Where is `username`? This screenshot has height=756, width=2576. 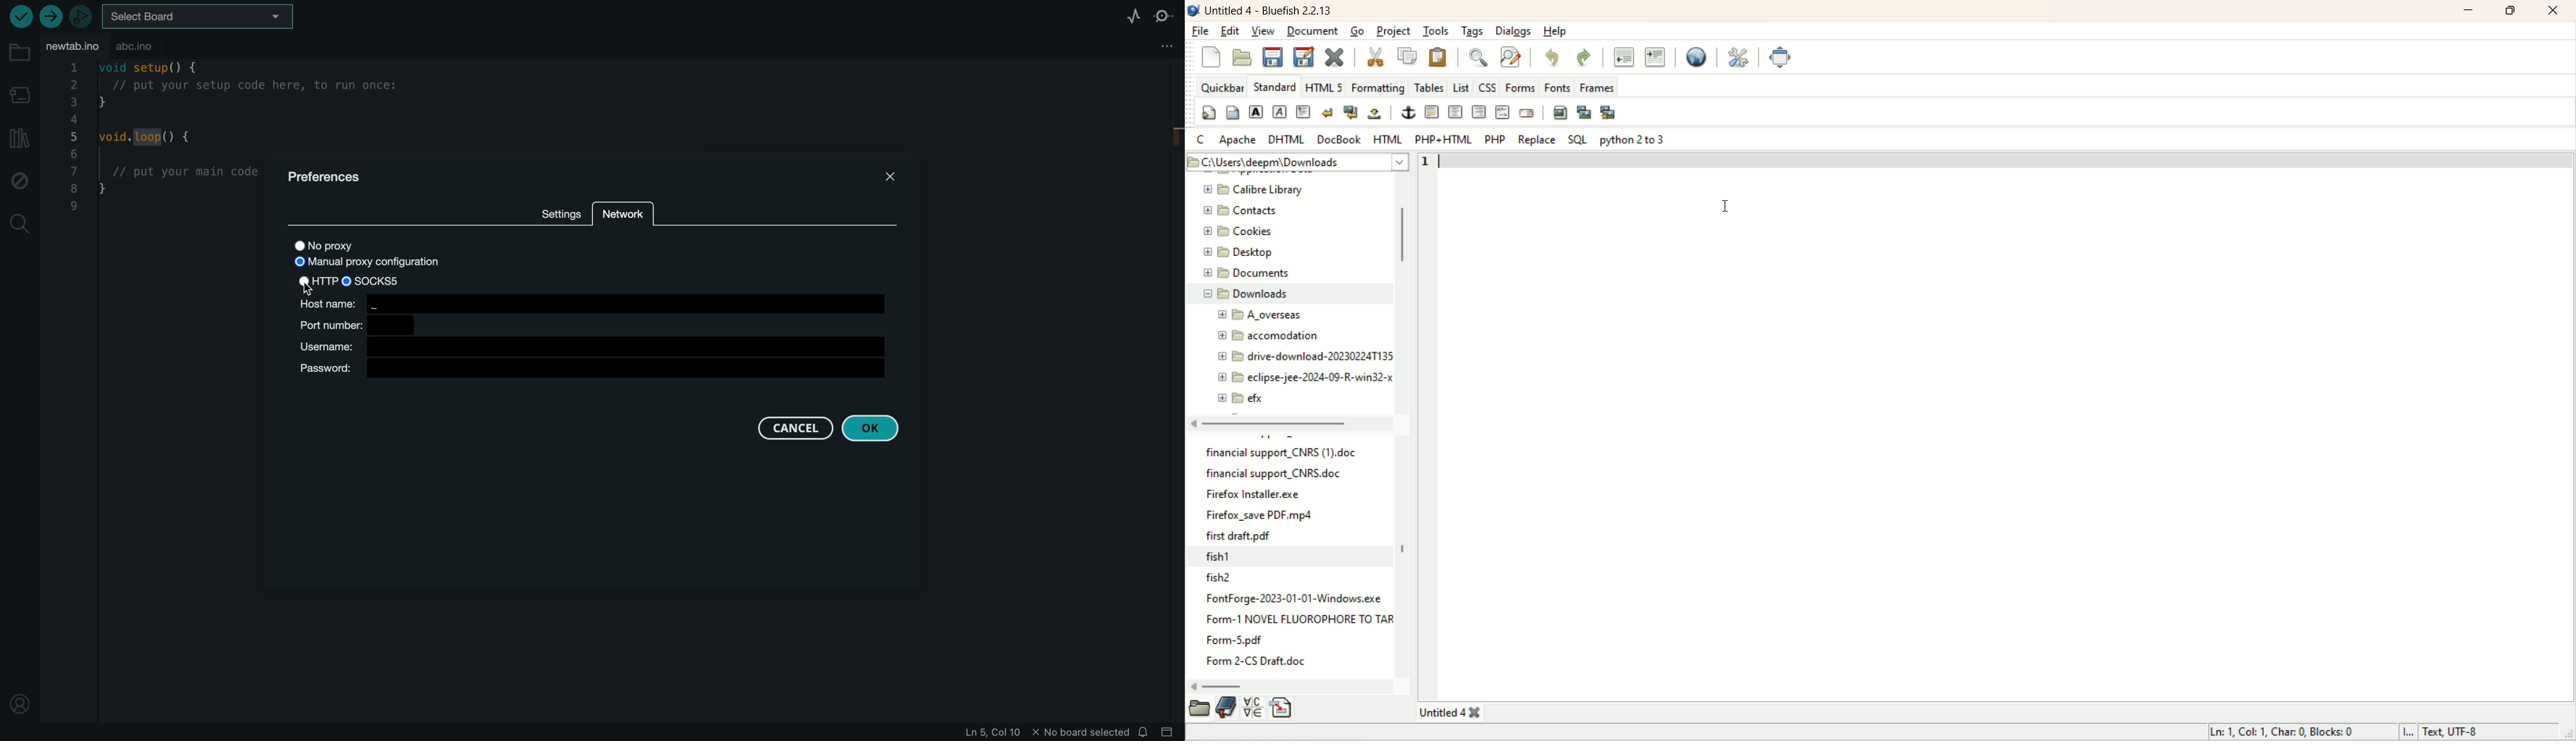
username is located at coordinates (596, 347).